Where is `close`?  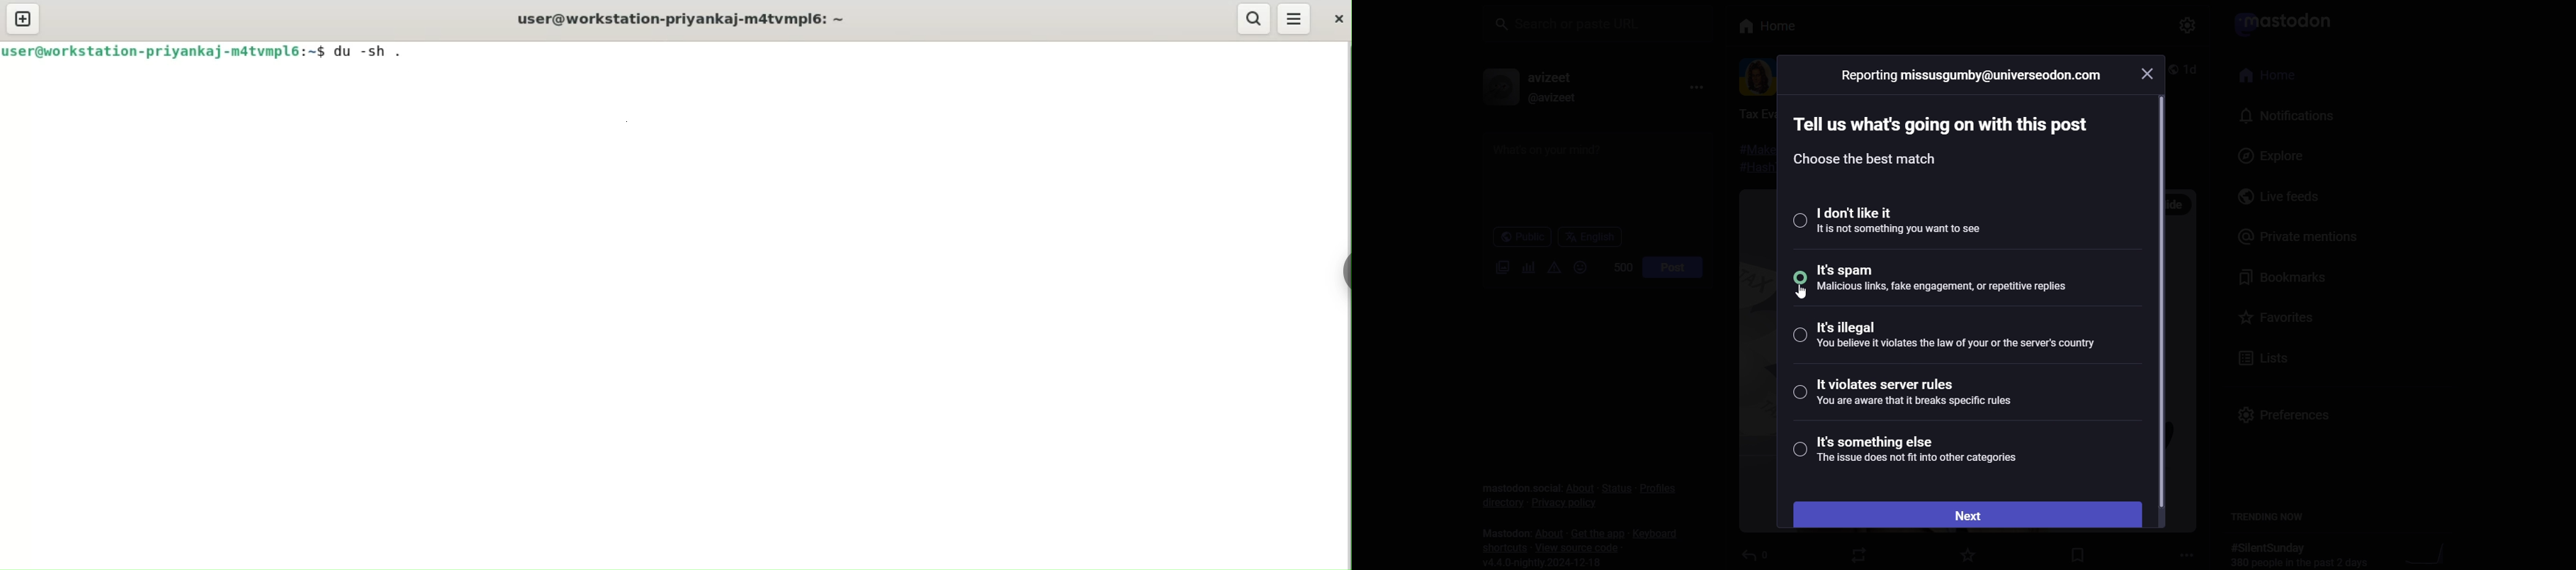
close is located at coordinates (2149, 72).